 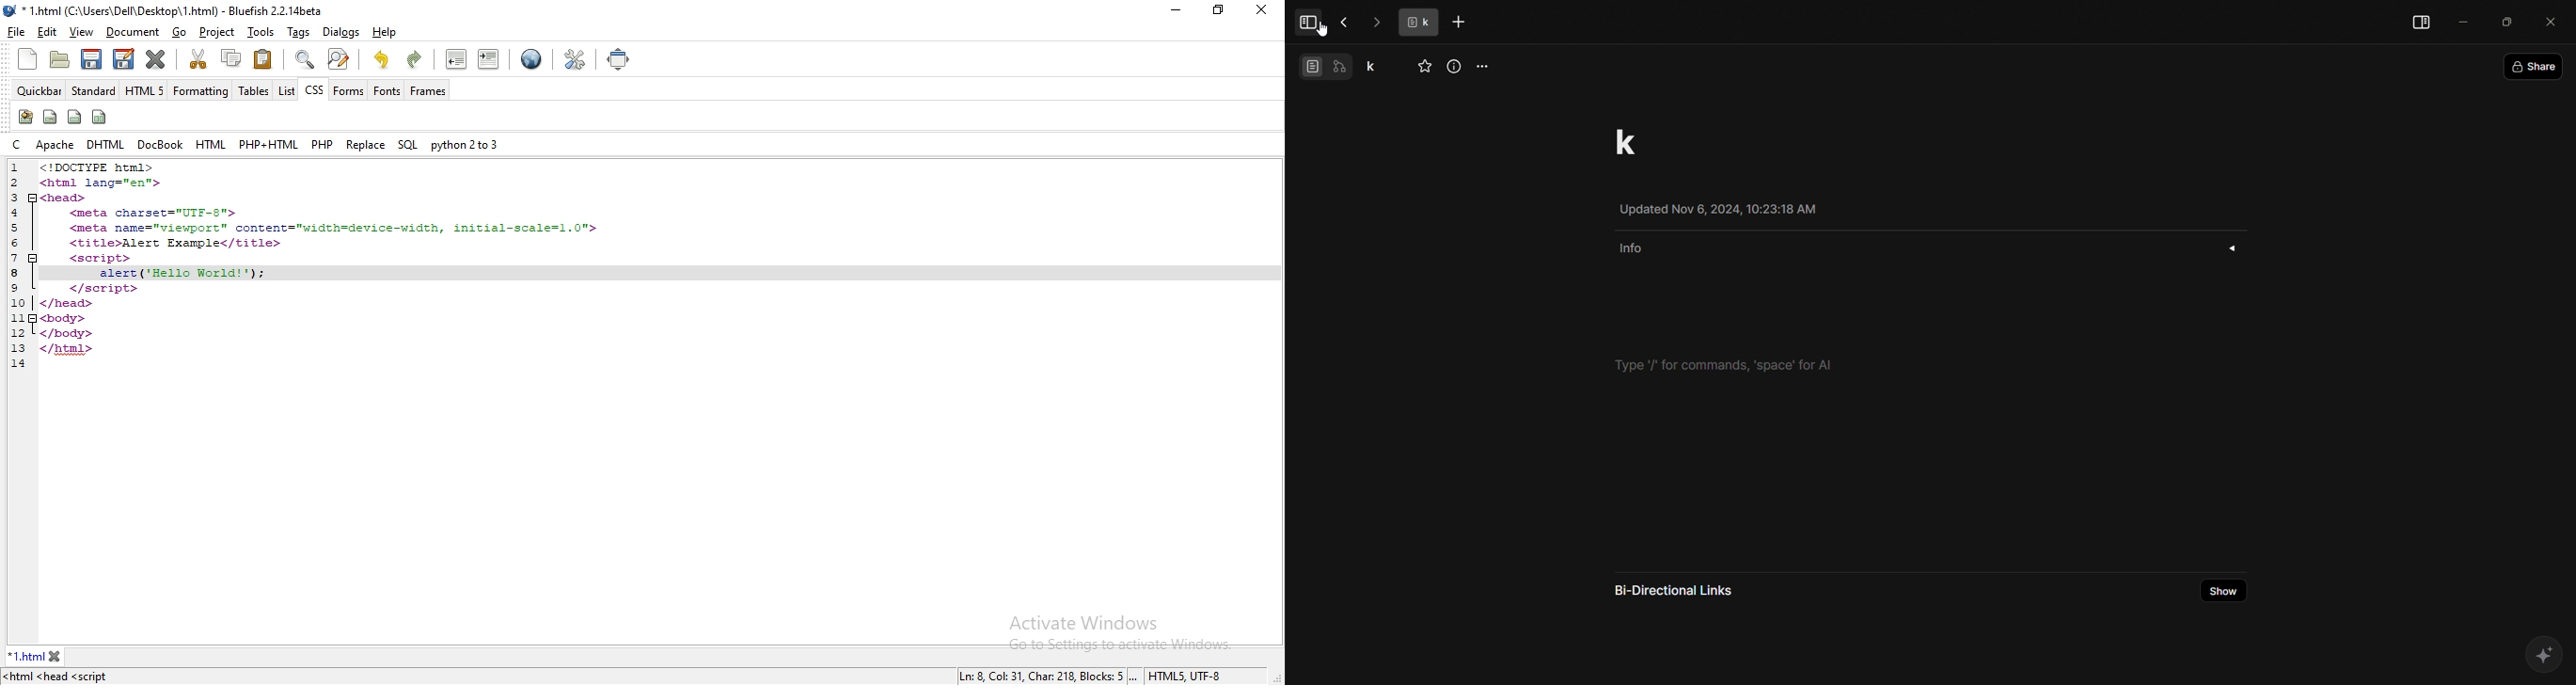 I want to click on more, so click(x=1485, y=67).